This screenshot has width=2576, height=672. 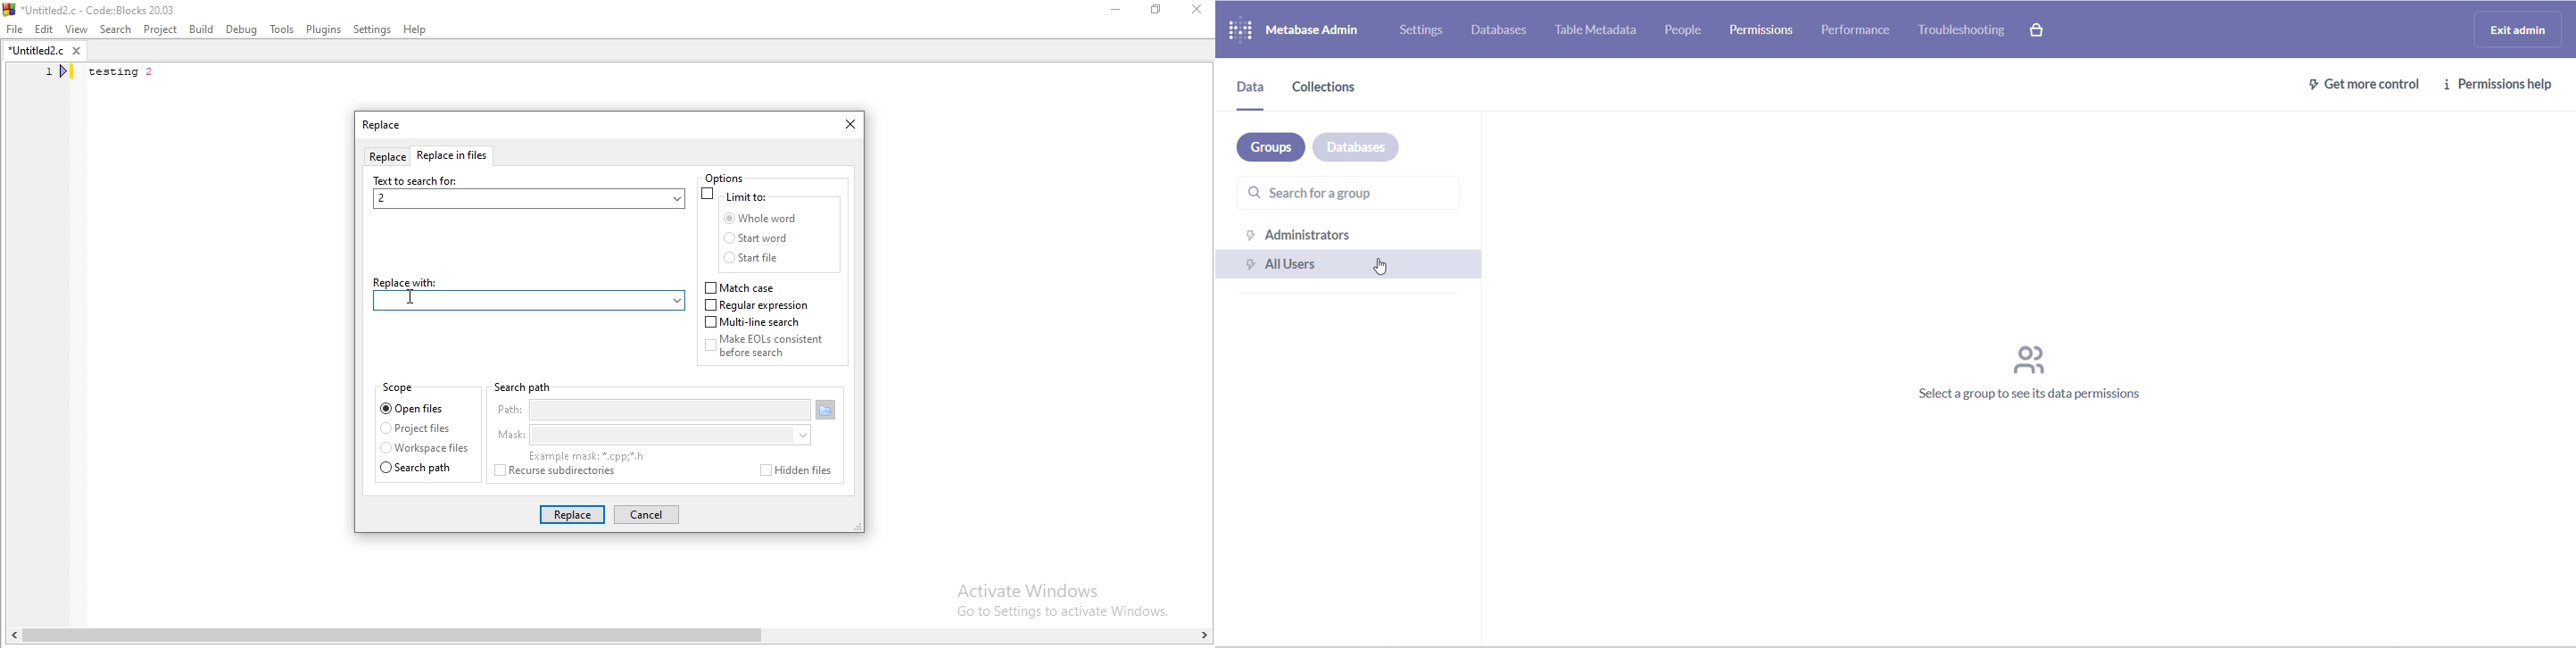 I want to click on match case, so click(x=741, y=287).